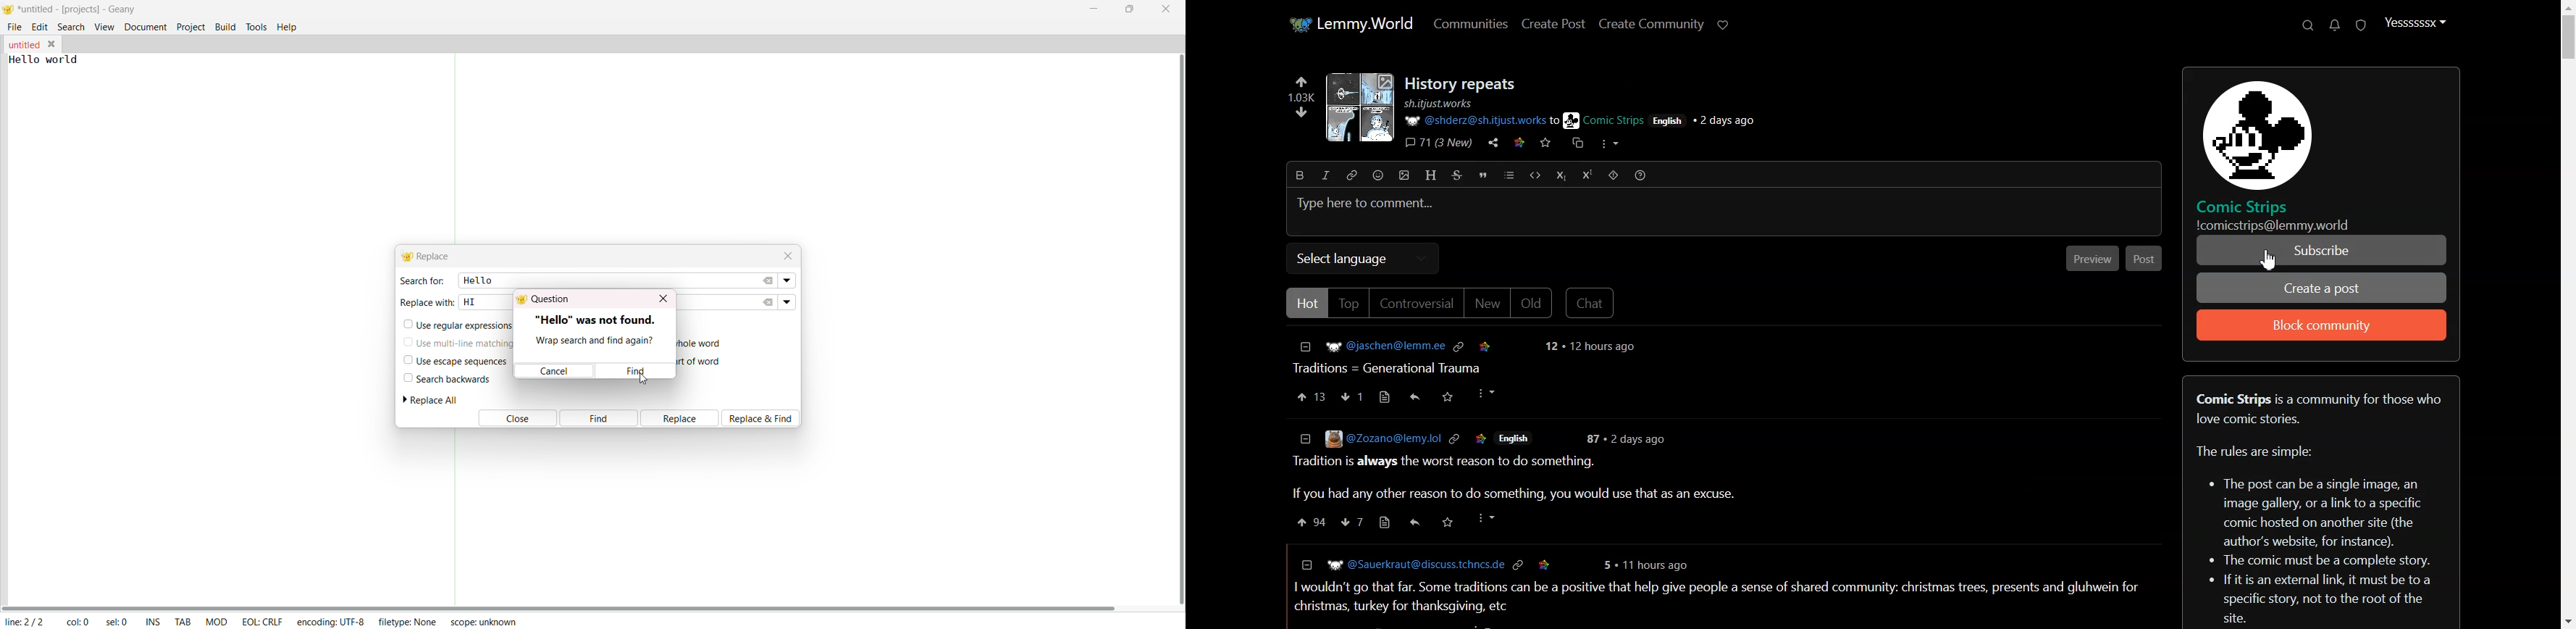  What do you see at coordinates (453, 361) in the screenshot?
I see `use escape sequences` at bounding box center [453, 361].